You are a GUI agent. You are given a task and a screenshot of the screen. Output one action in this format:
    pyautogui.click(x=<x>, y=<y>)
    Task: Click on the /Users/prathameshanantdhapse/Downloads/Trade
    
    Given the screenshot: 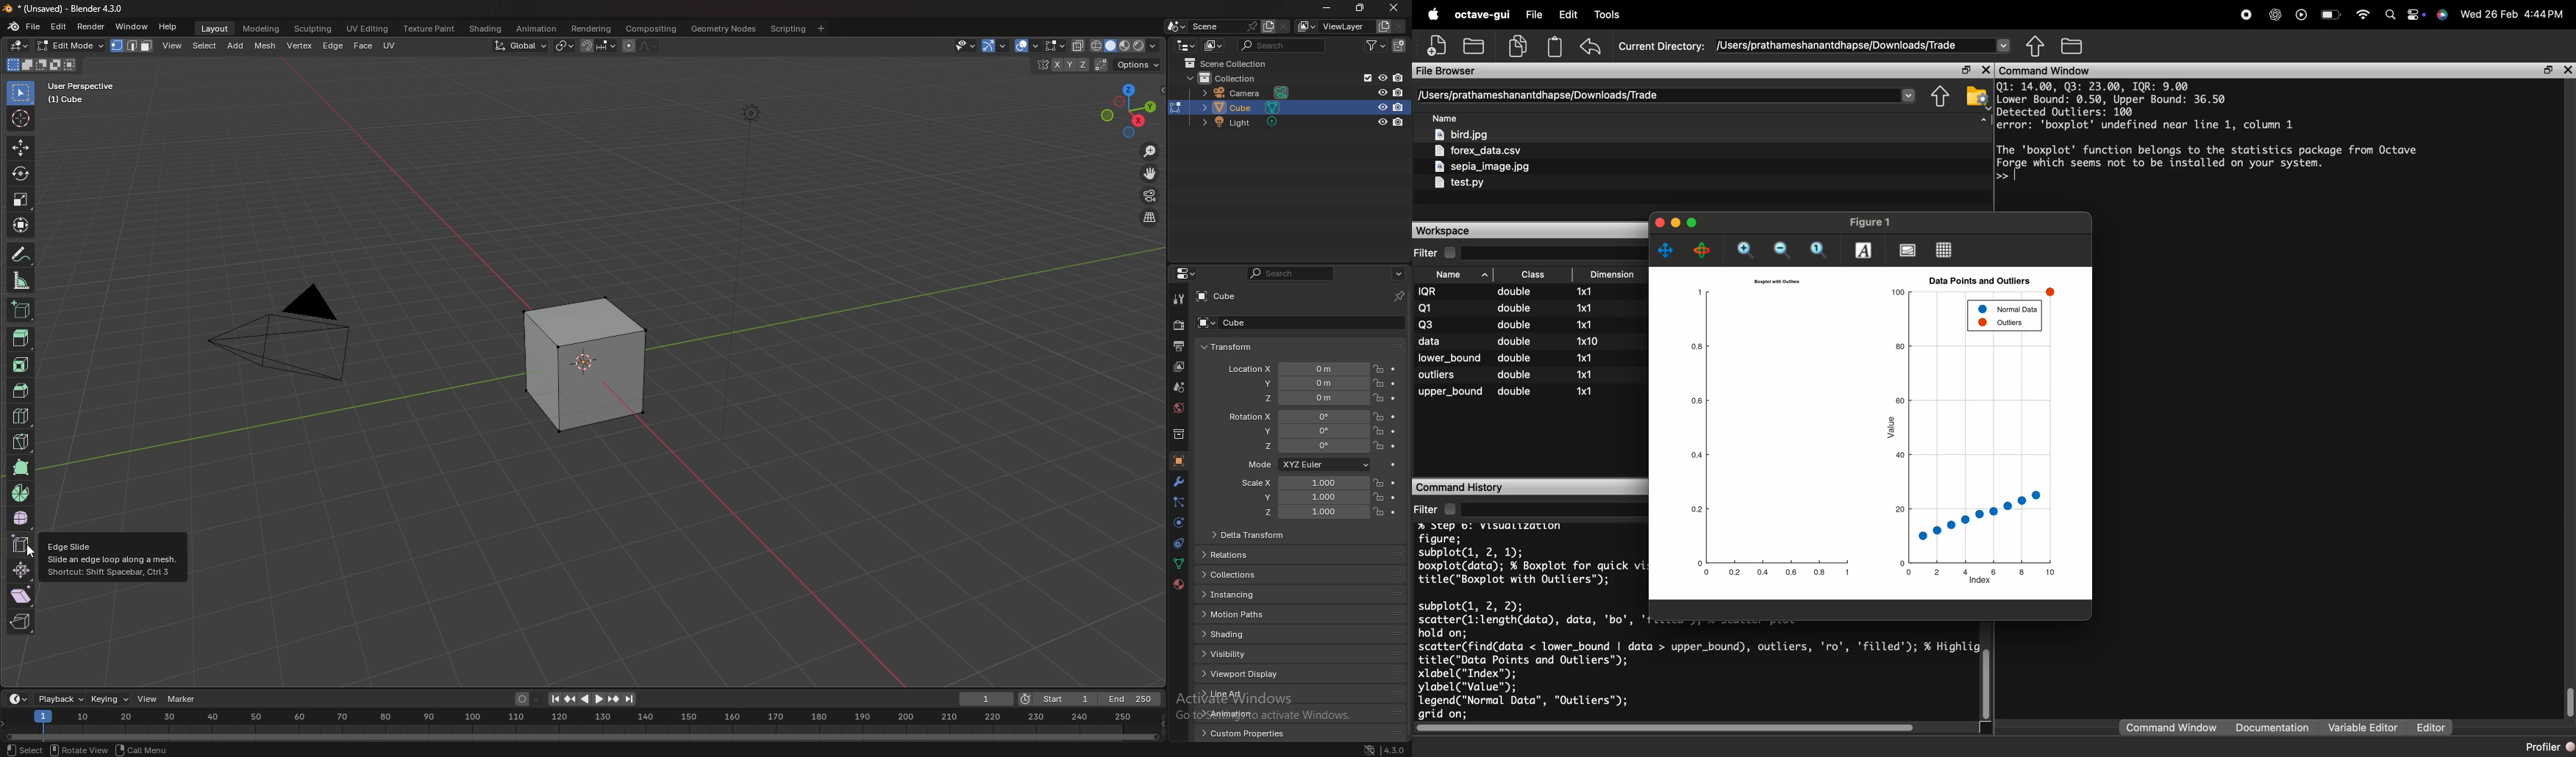 What is the action you would take?
    pyautogui.click(x=1838, y=46)
    